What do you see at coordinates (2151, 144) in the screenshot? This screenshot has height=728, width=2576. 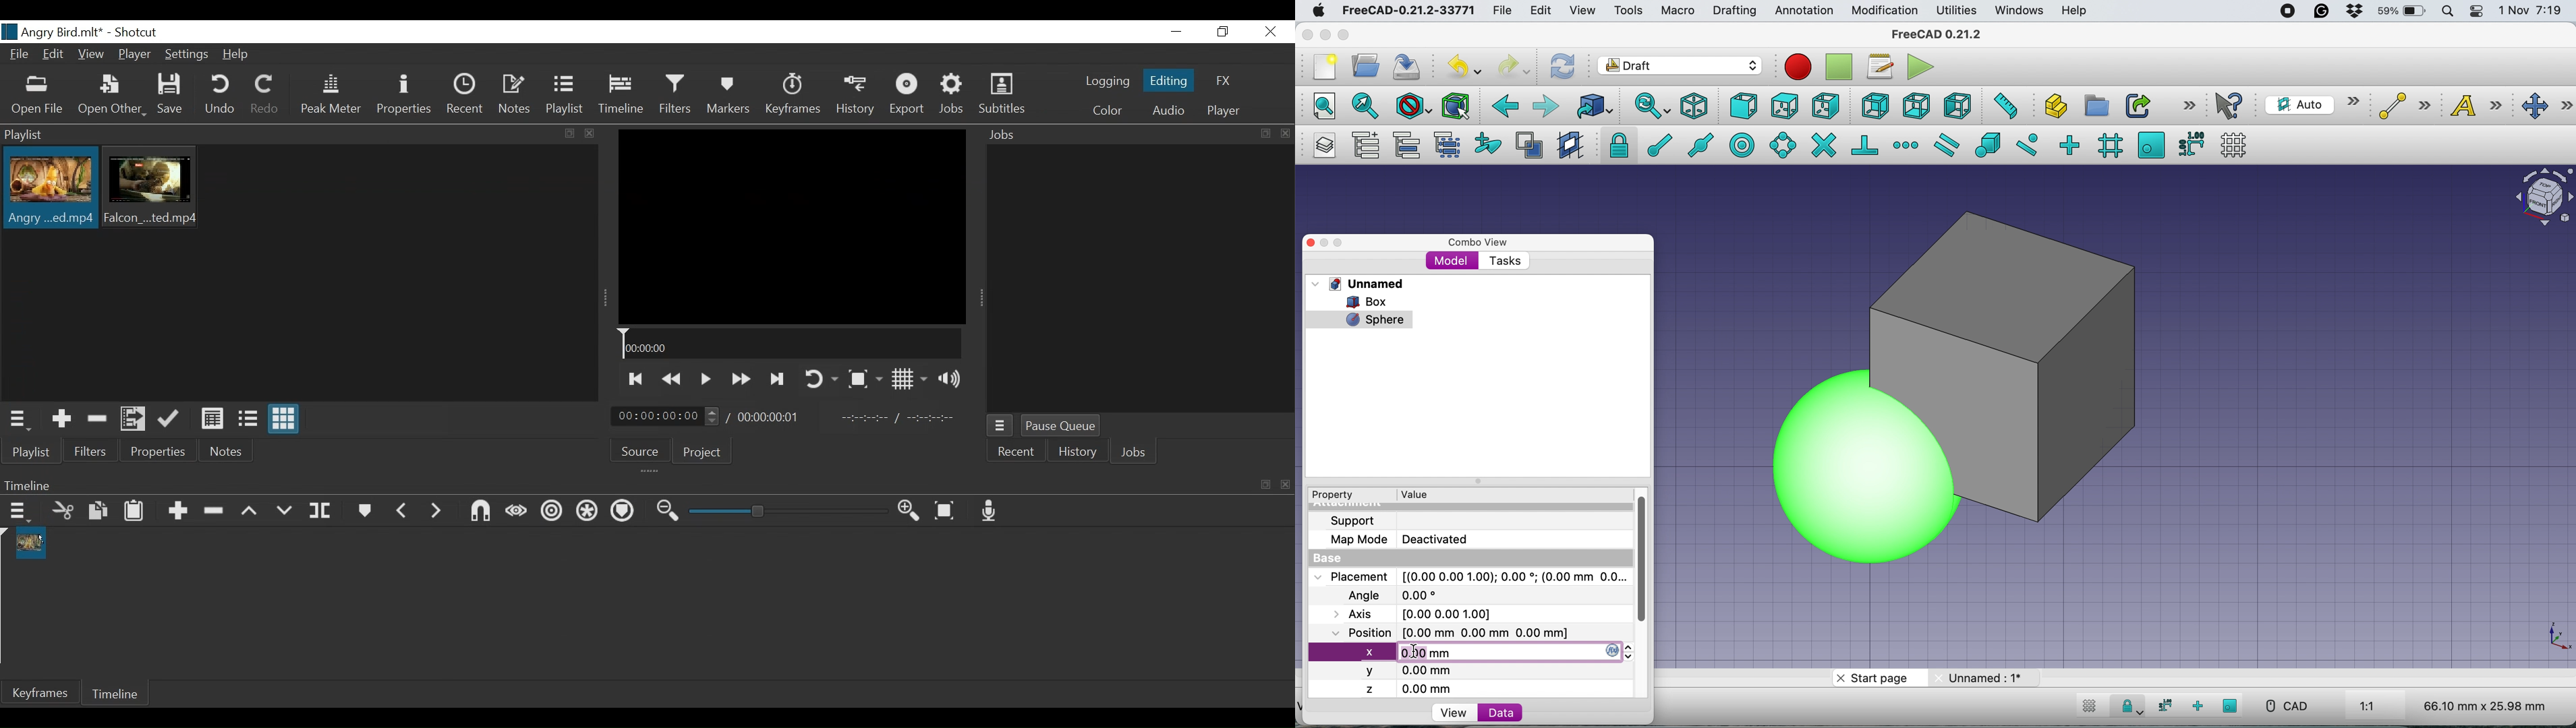 I see `snap working plane` at bounding box center [2151, 144].